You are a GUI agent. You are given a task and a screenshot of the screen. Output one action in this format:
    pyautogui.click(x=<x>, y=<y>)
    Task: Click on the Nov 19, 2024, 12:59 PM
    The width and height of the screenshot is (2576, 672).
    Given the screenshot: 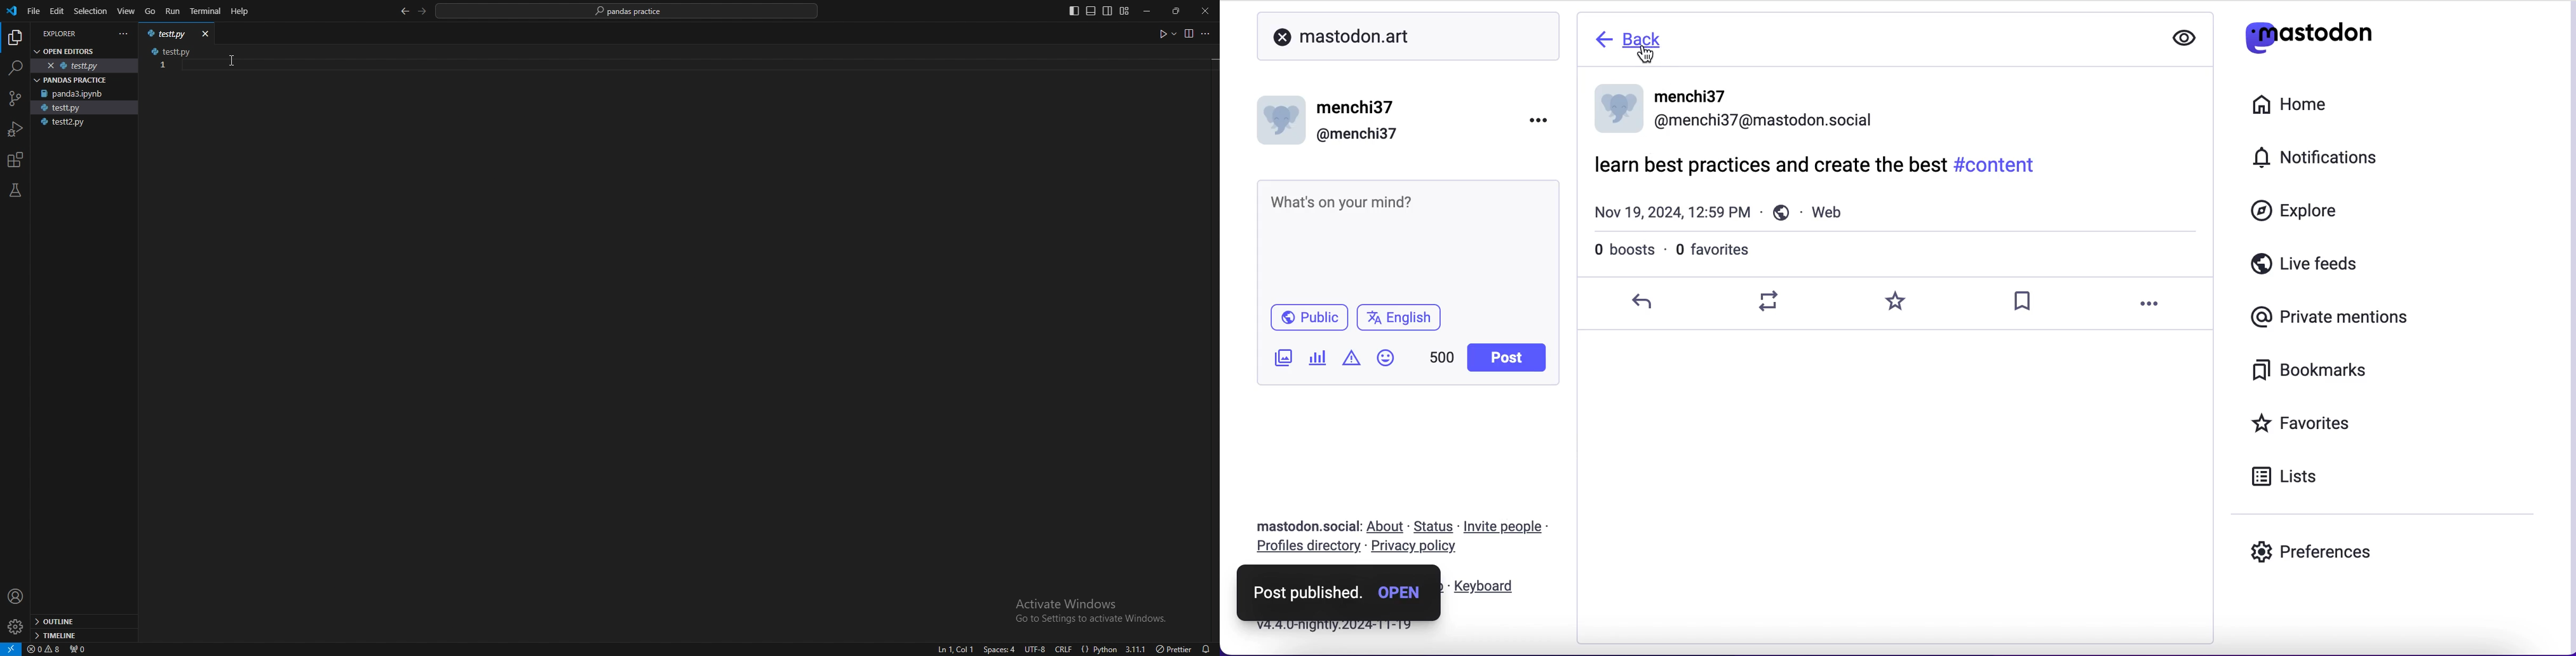 What is the action you would take?
    pyautogui.click(x=1671, y=214)
    